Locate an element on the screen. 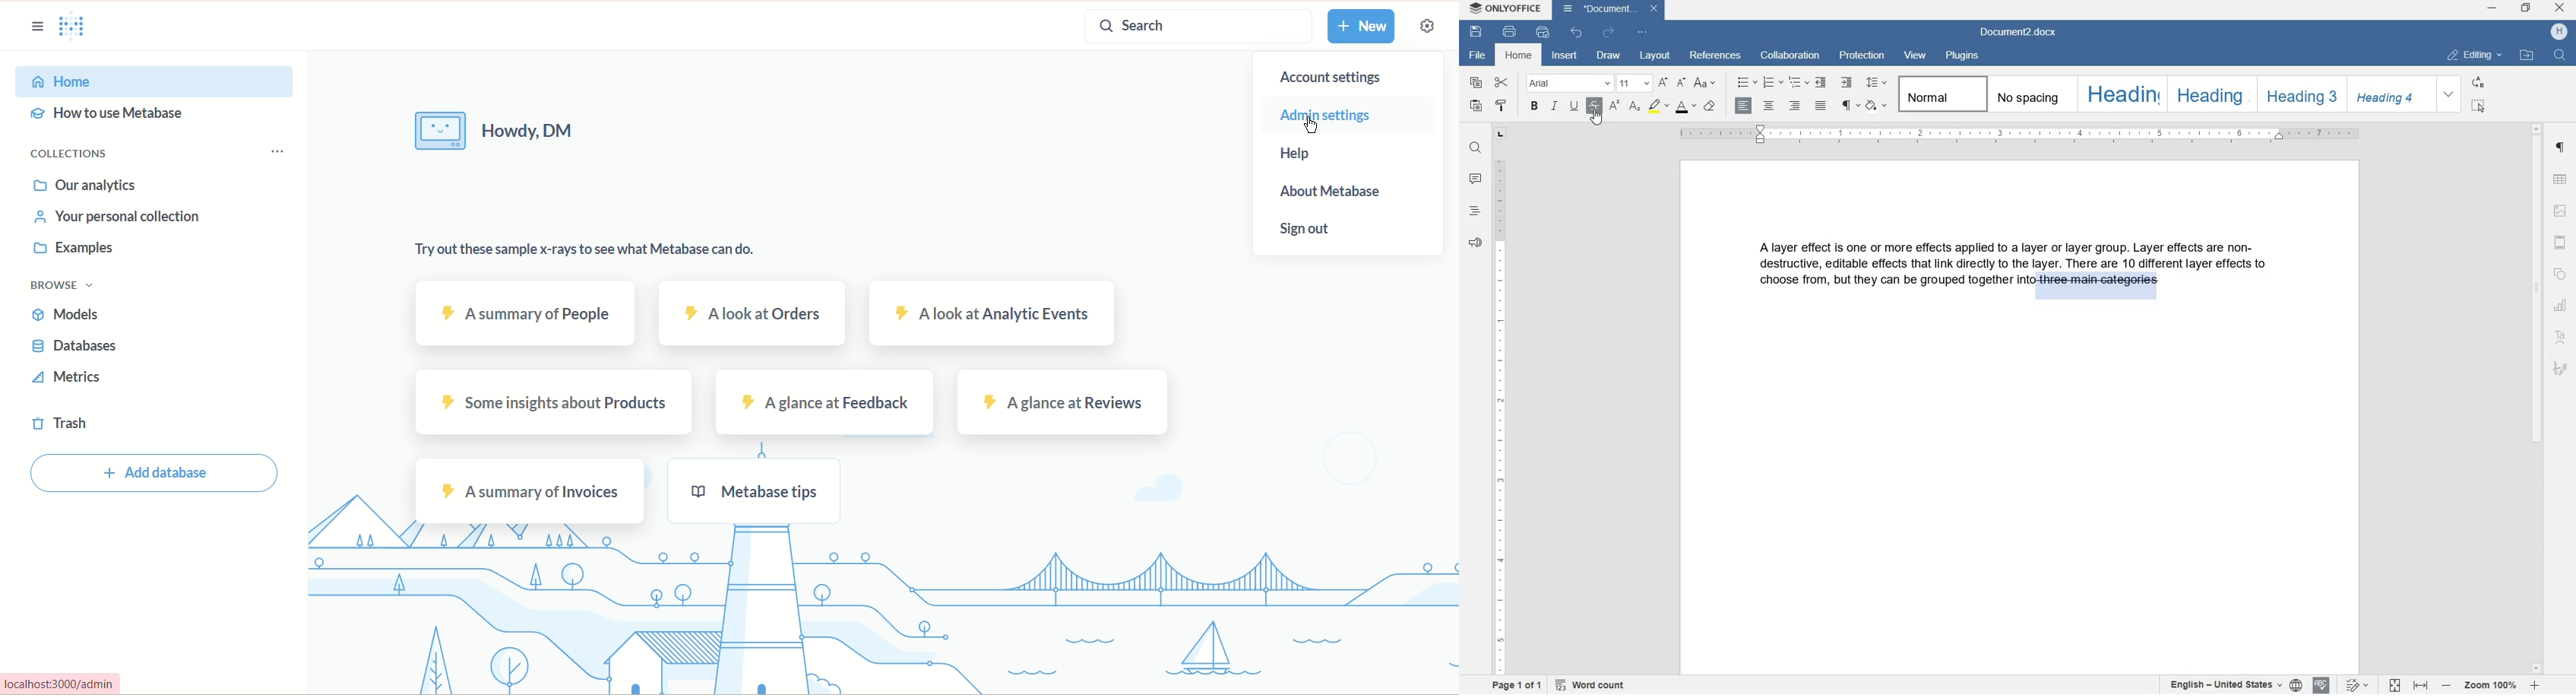 This screenshot has width=2576, height=700. shape is located at coordinates (2563, 275).